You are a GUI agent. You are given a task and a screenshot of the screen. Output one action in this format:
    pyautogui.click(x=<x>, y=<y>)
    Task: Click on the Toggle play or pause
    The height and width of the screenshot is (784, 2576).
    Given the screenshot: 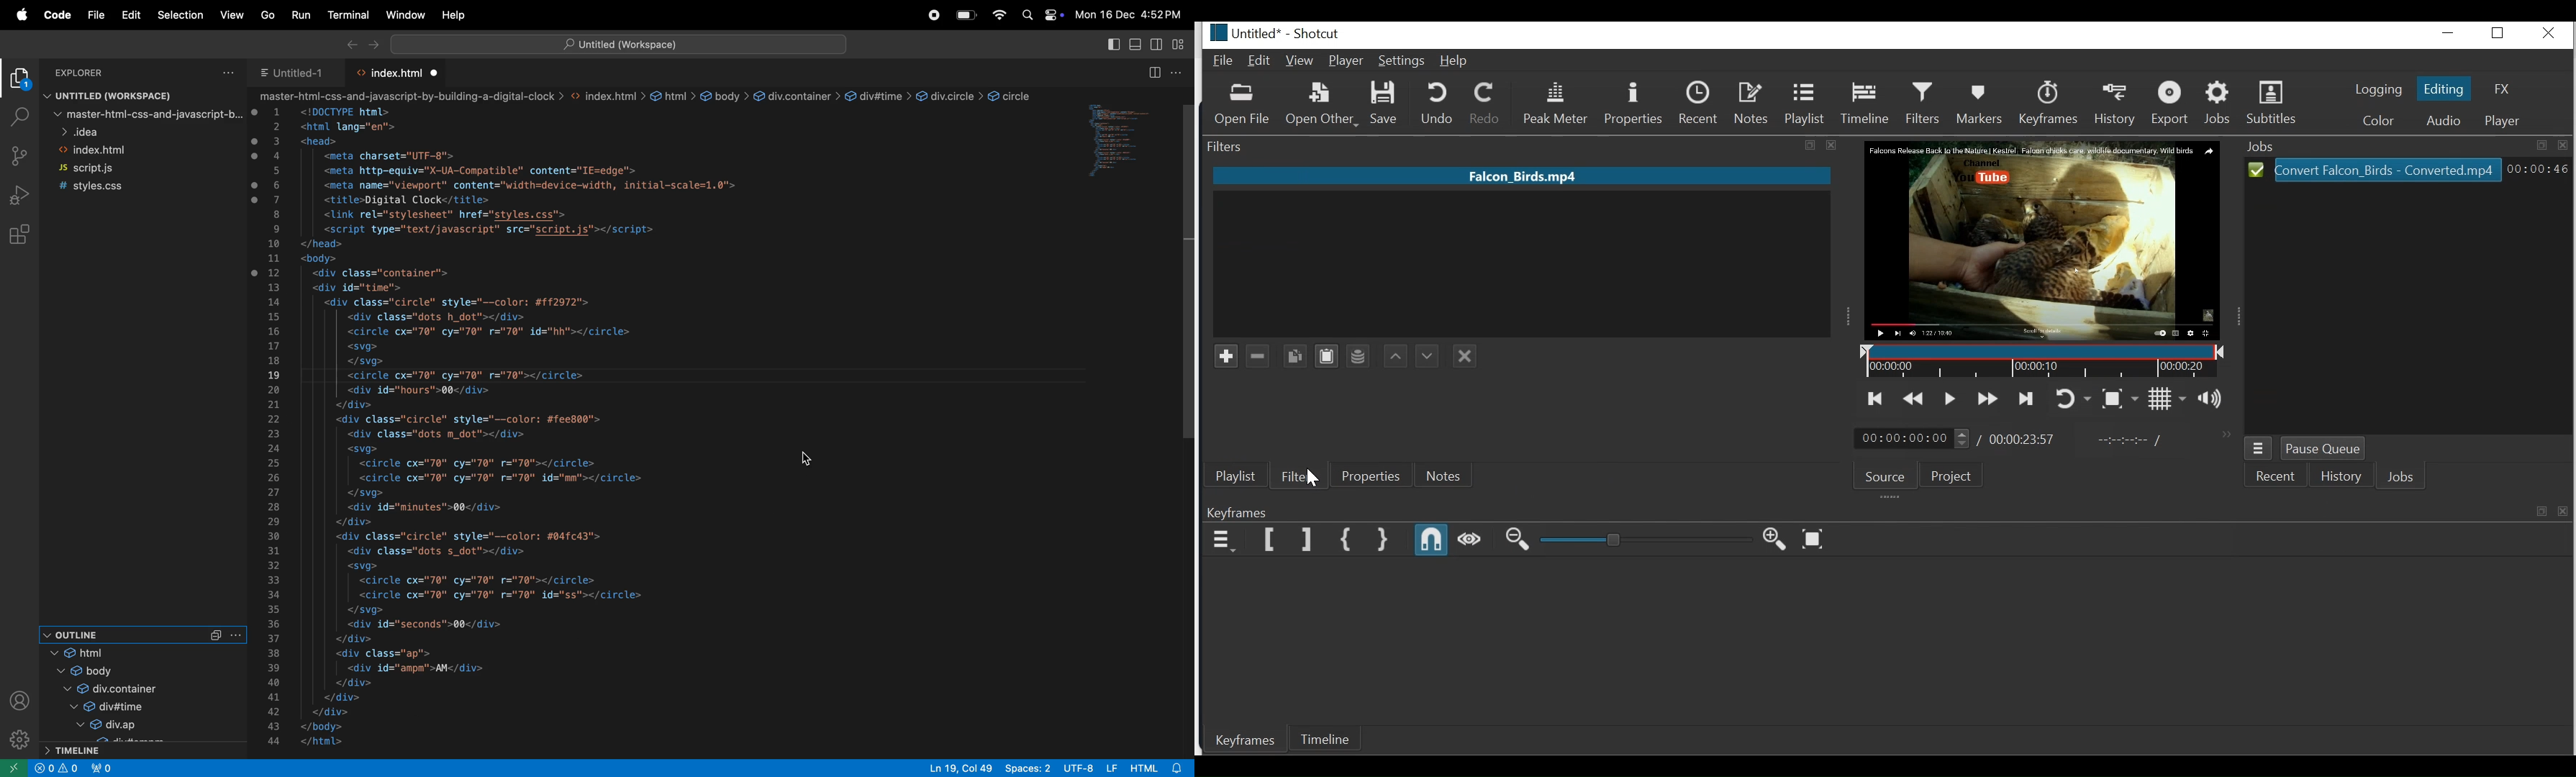 What is the action you would take?
    pyautogui.click(x=1951, y=399)
    